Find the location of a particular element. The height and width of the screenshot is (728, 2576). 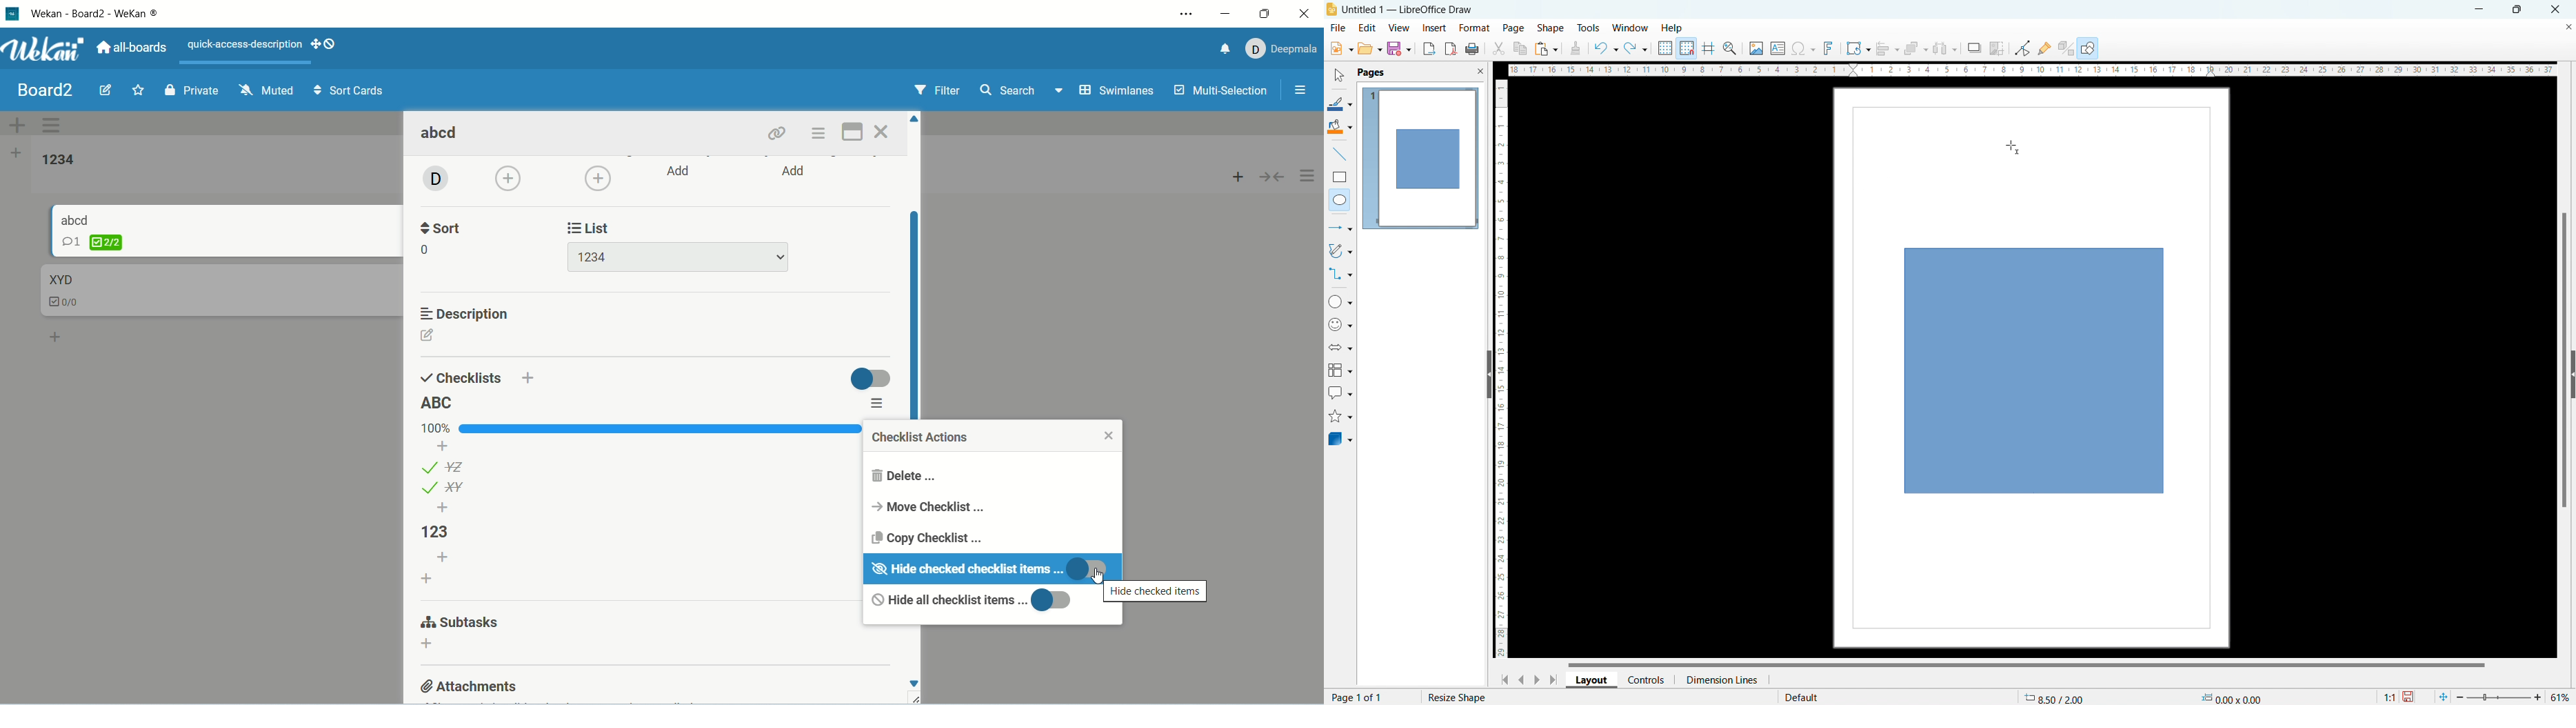

dimension of selection is located at coordinates (2232, 695).